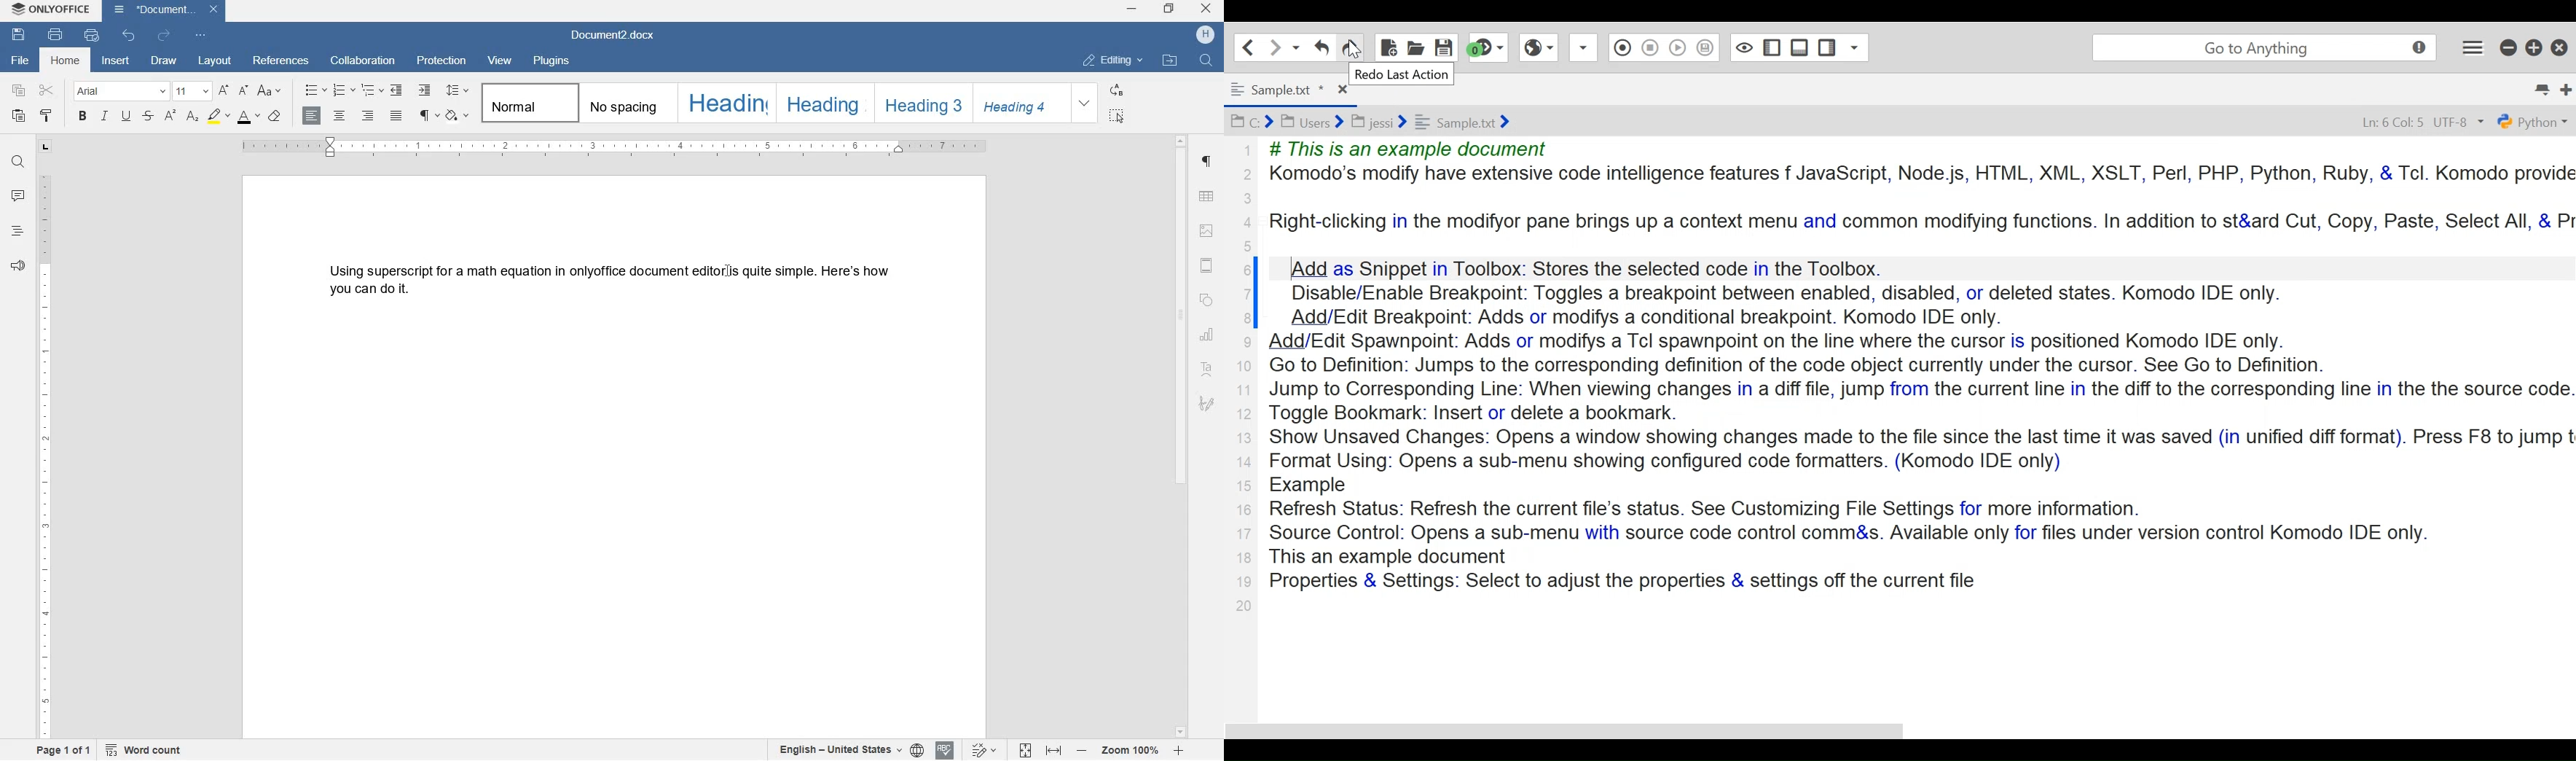  Describe the element at coordinates (1207, 370) in the screenshot. I see `Text Art` at that location.